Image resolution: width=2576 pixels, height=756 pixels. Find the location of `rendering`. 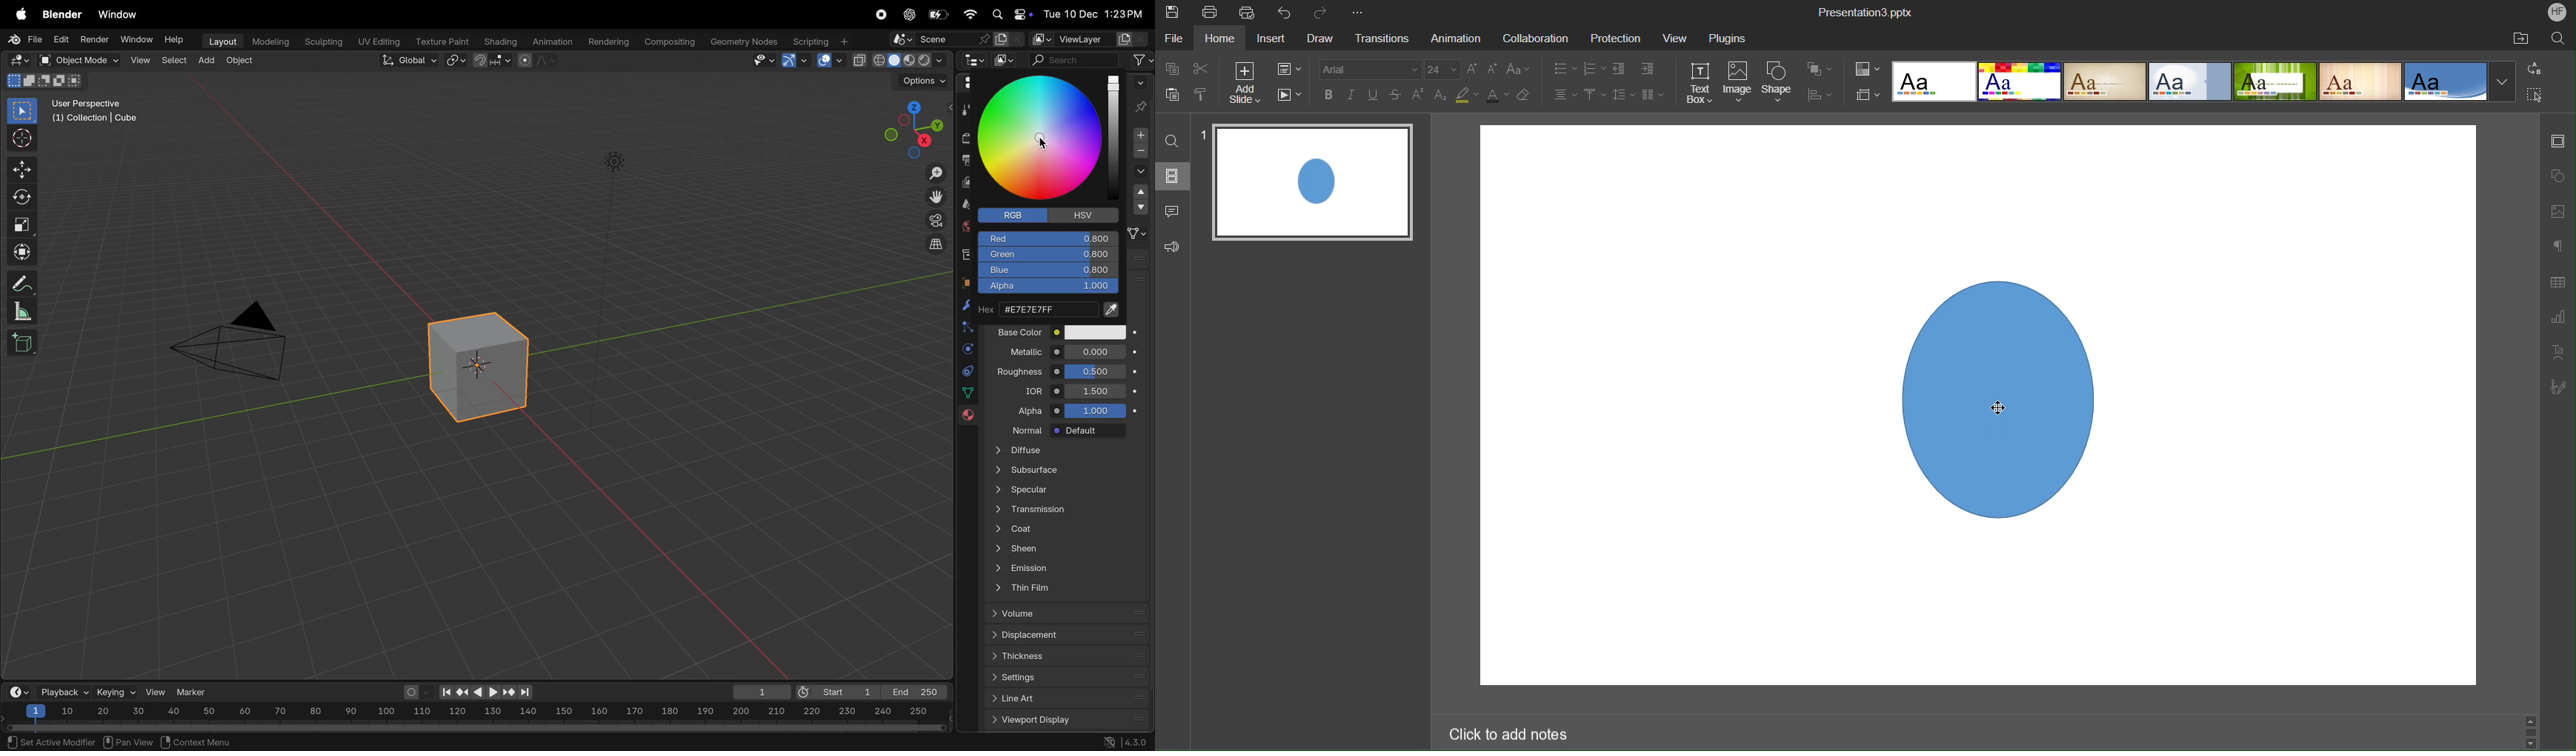

rendering is located at coordinates (605, 41).